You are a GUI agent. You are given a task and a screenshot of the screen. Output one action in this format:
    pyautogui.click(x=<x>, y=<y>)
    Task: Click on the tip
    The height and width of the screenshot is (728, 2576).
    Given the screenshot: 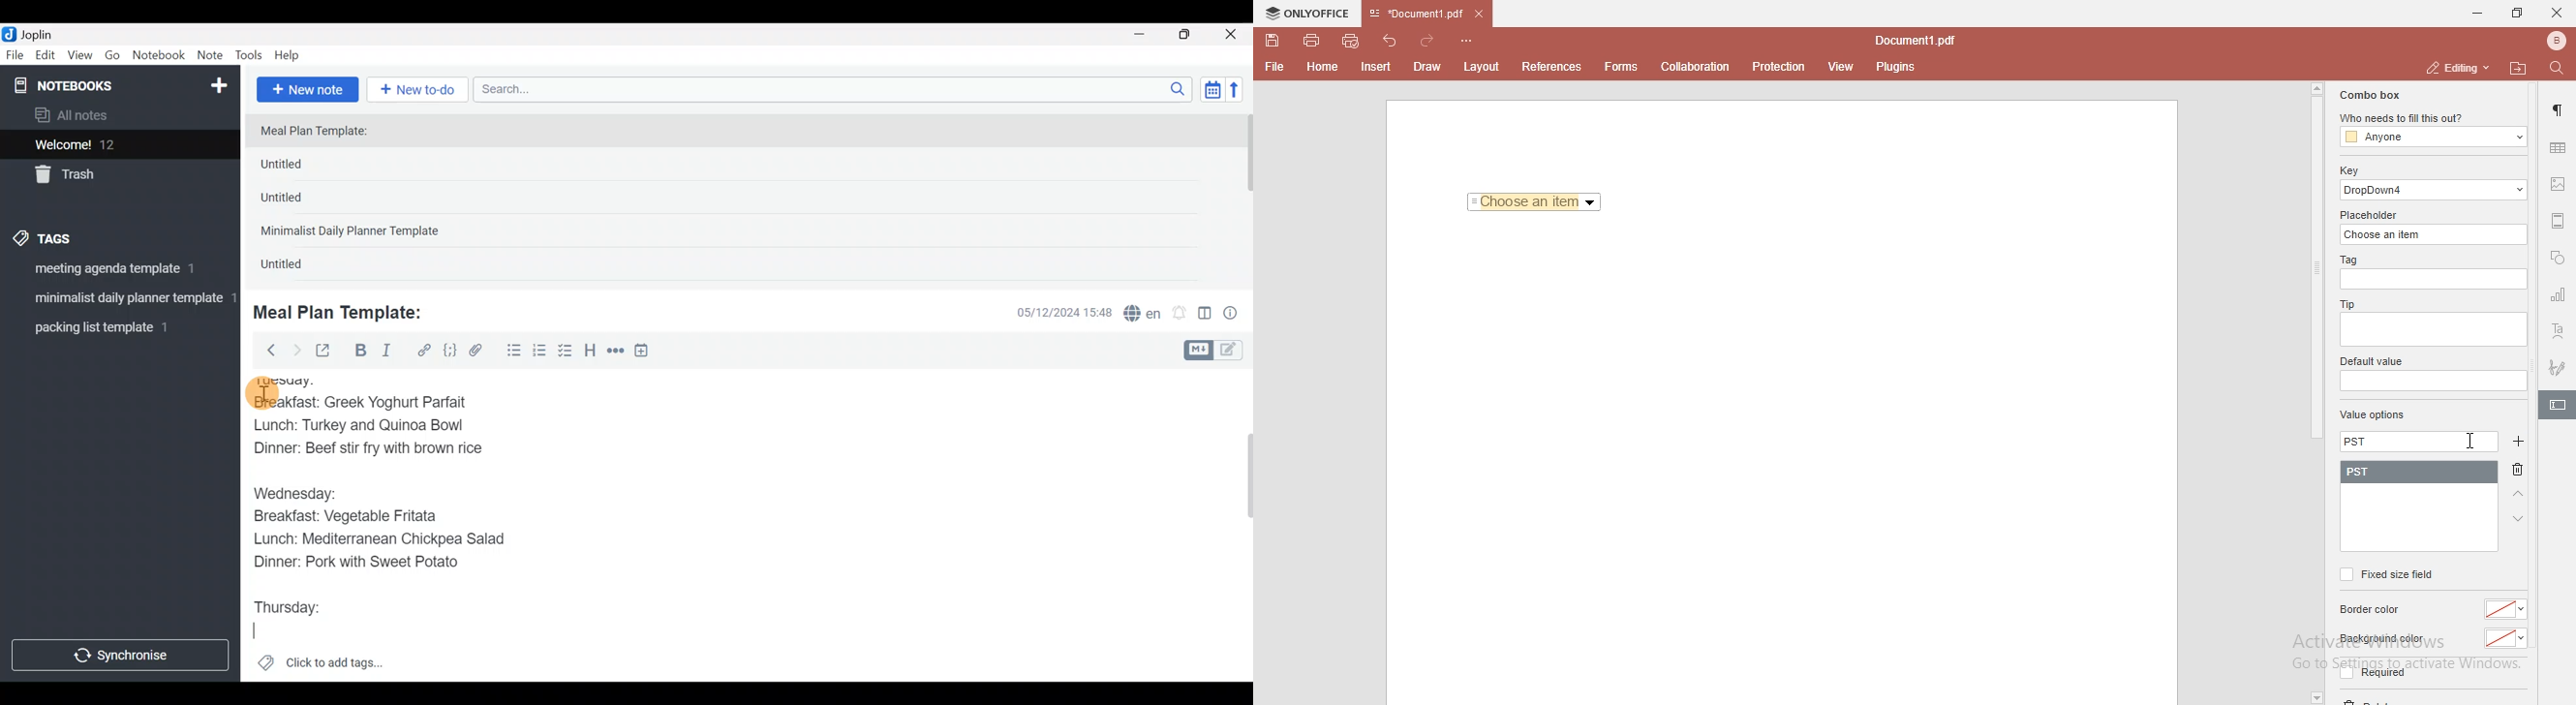 What is the action you would take?
    pyautogui.click(x=2345, y=303)
    